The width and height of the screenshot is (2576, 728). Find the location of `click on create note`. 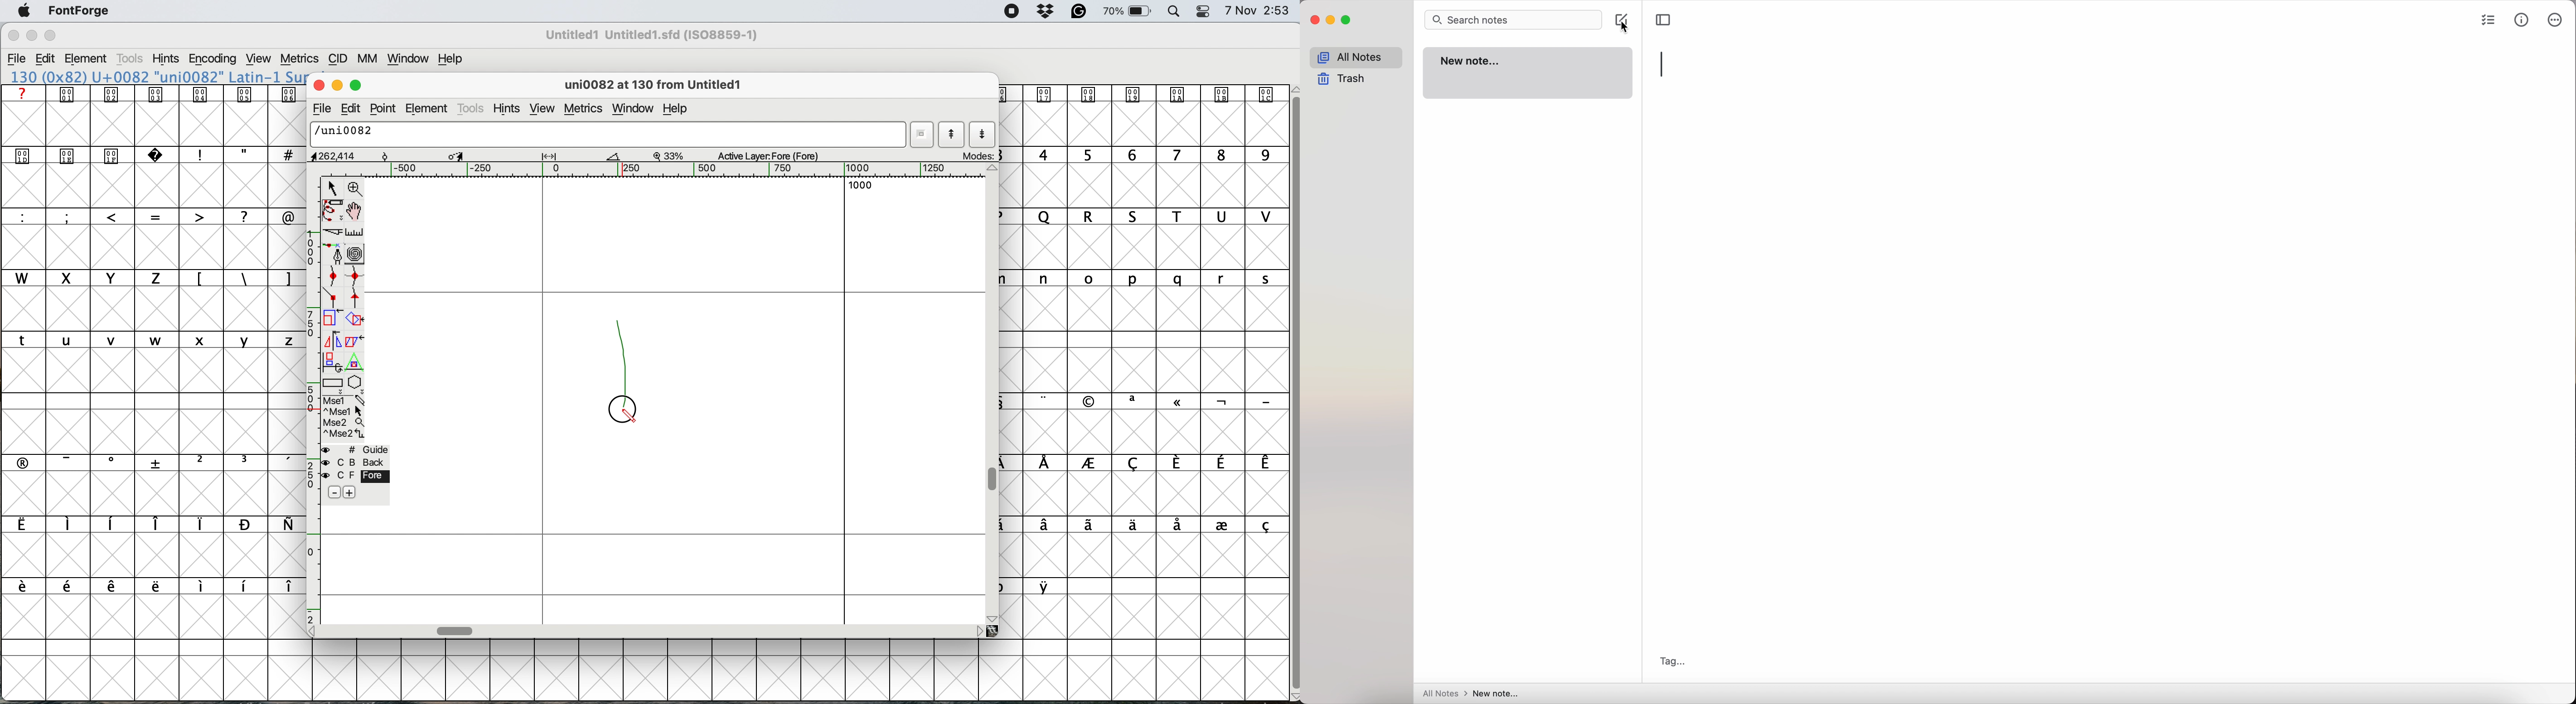

click on create note is located at coordinates (1625, 22).